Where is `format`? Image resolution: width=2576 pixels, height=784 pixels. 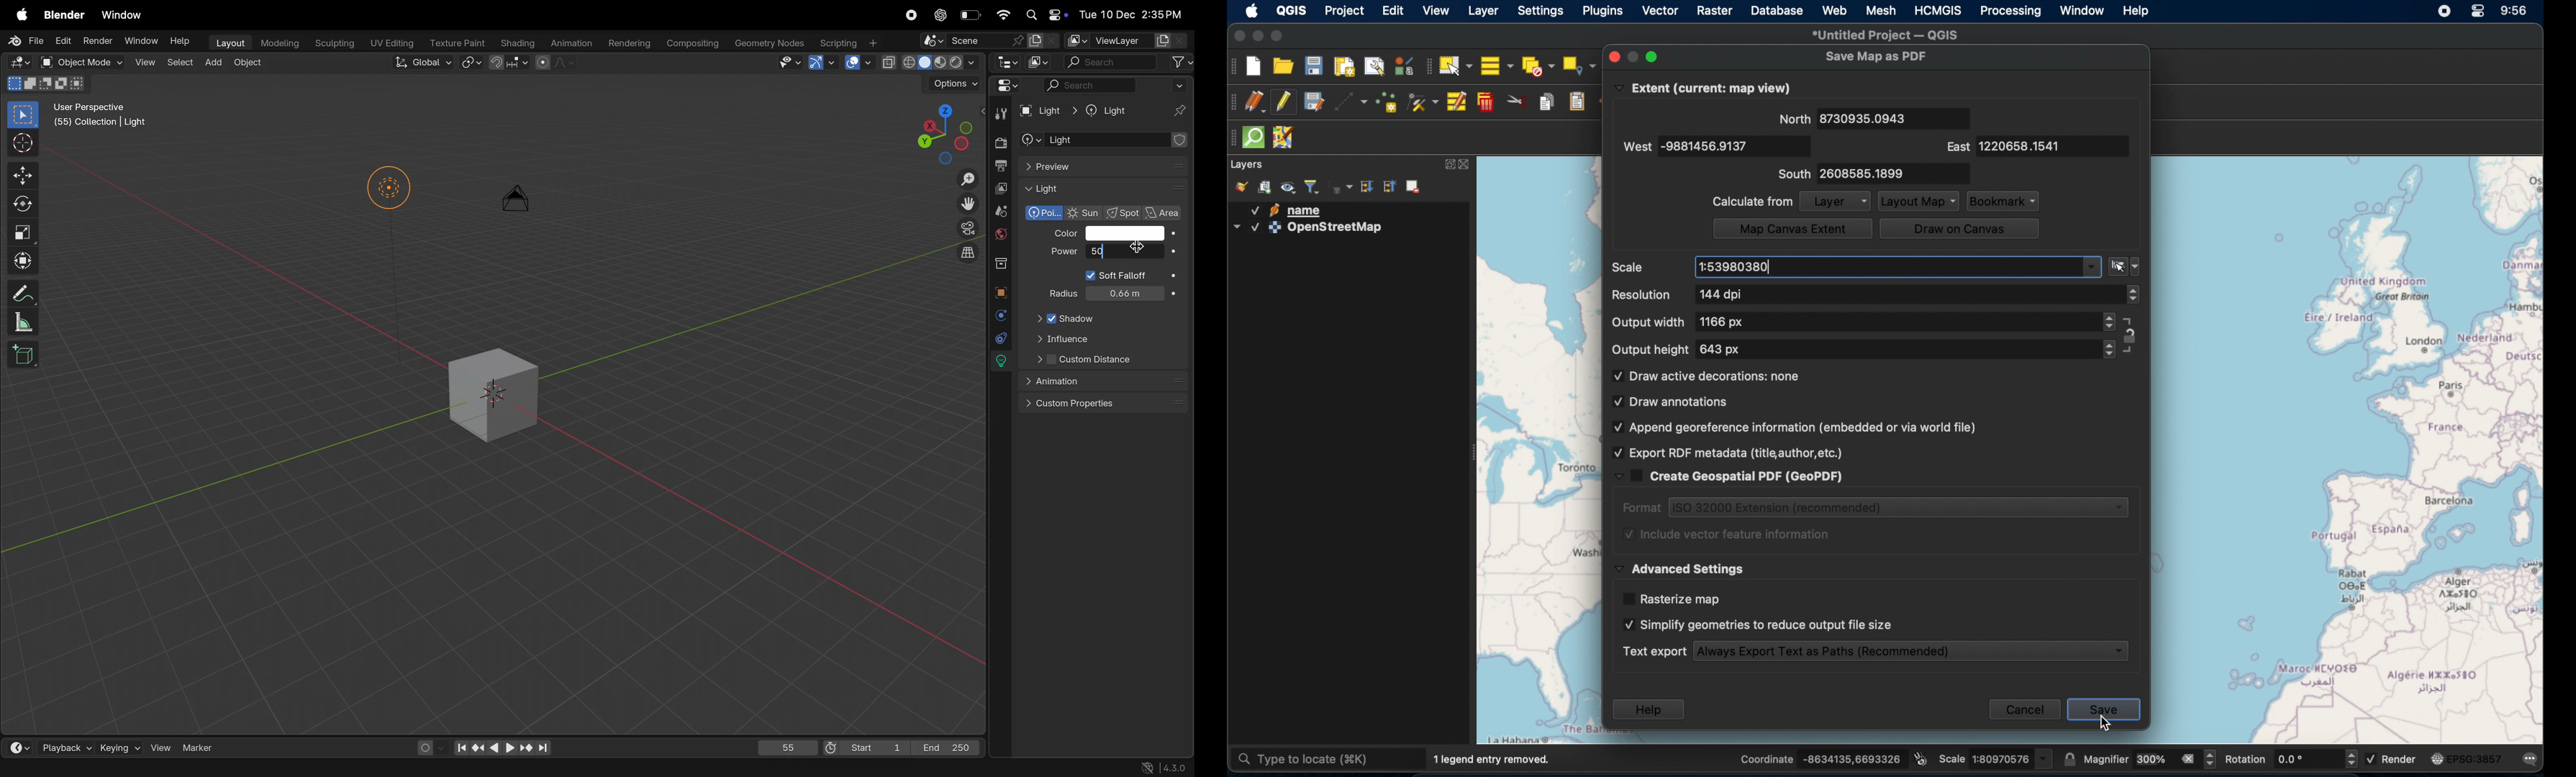
format is located at coordinates (1643, 508).